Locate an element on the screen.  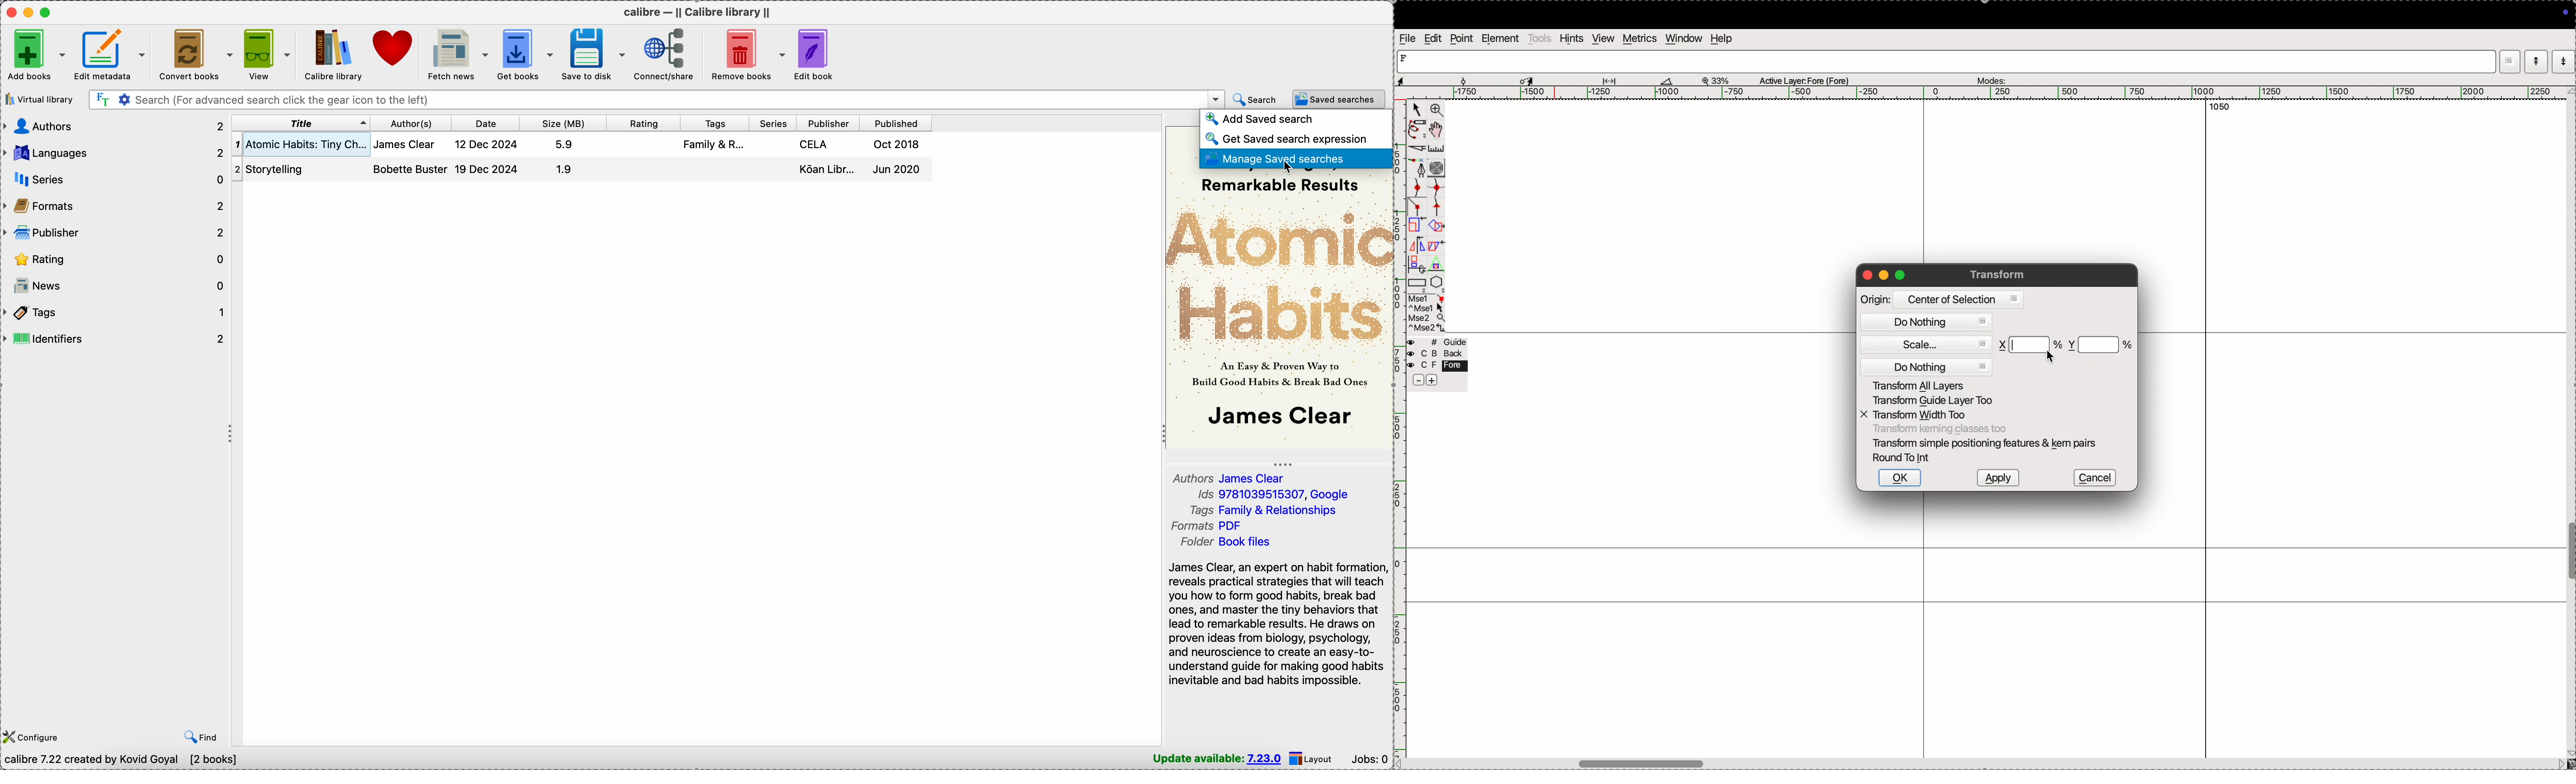
convert books is located at coordinates (195, 54).